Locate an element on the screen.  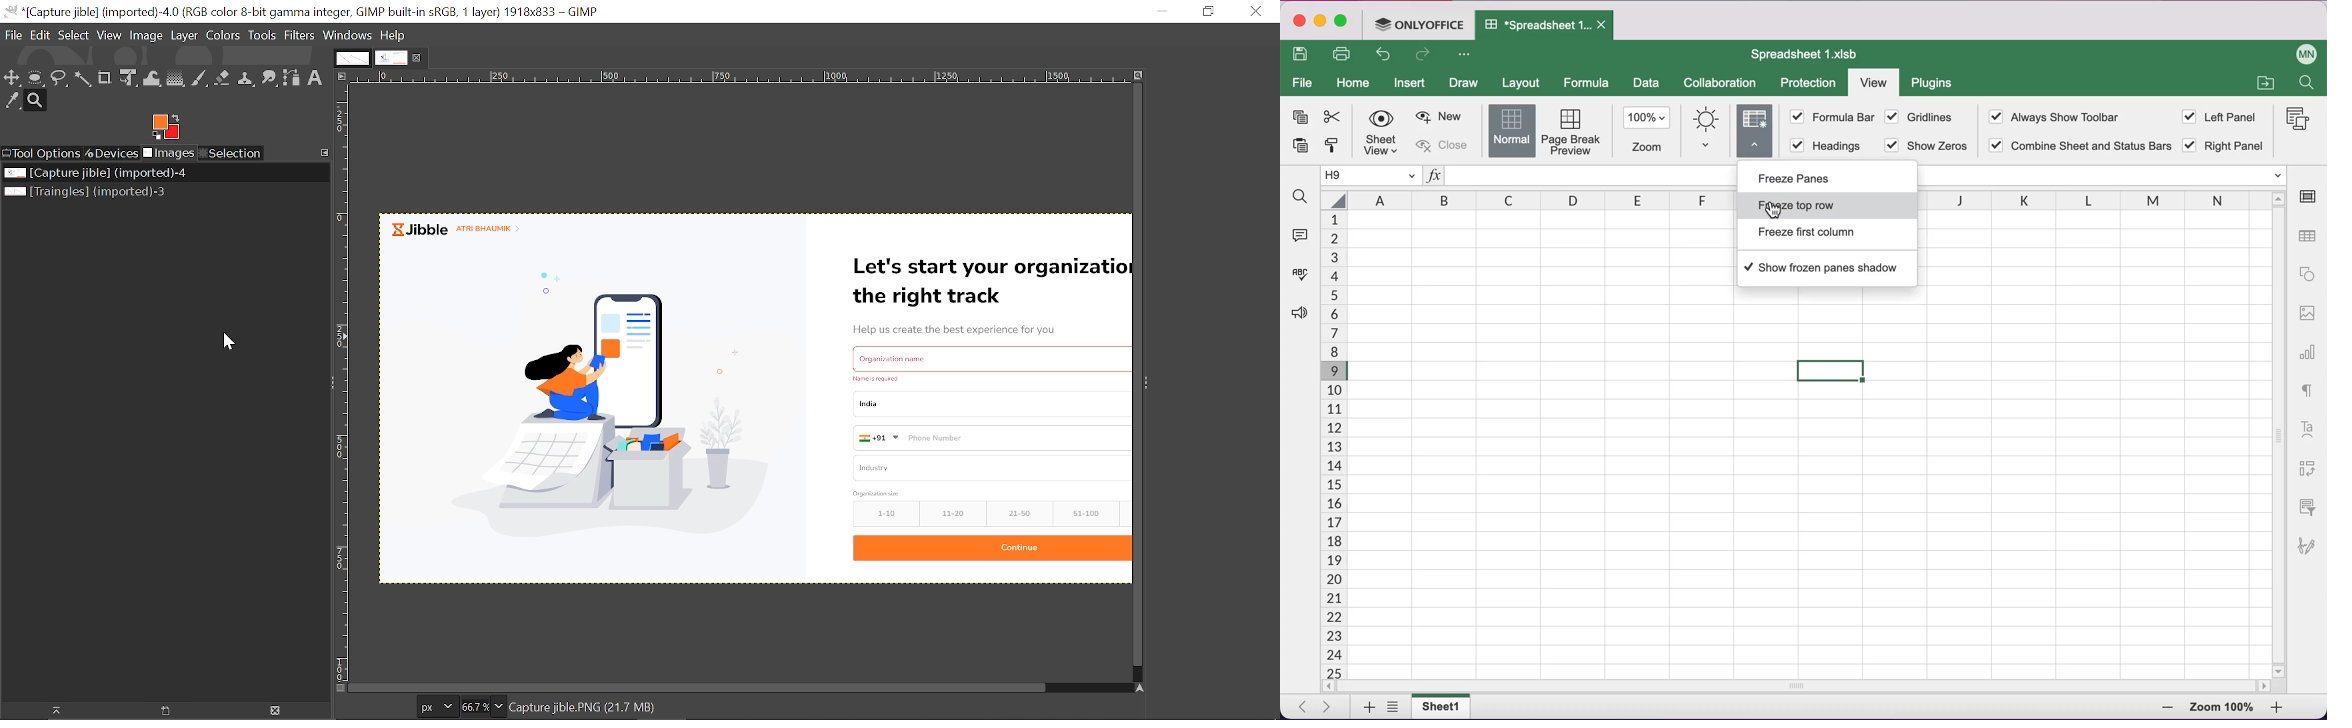
 is located at coordinates (2305, 236).